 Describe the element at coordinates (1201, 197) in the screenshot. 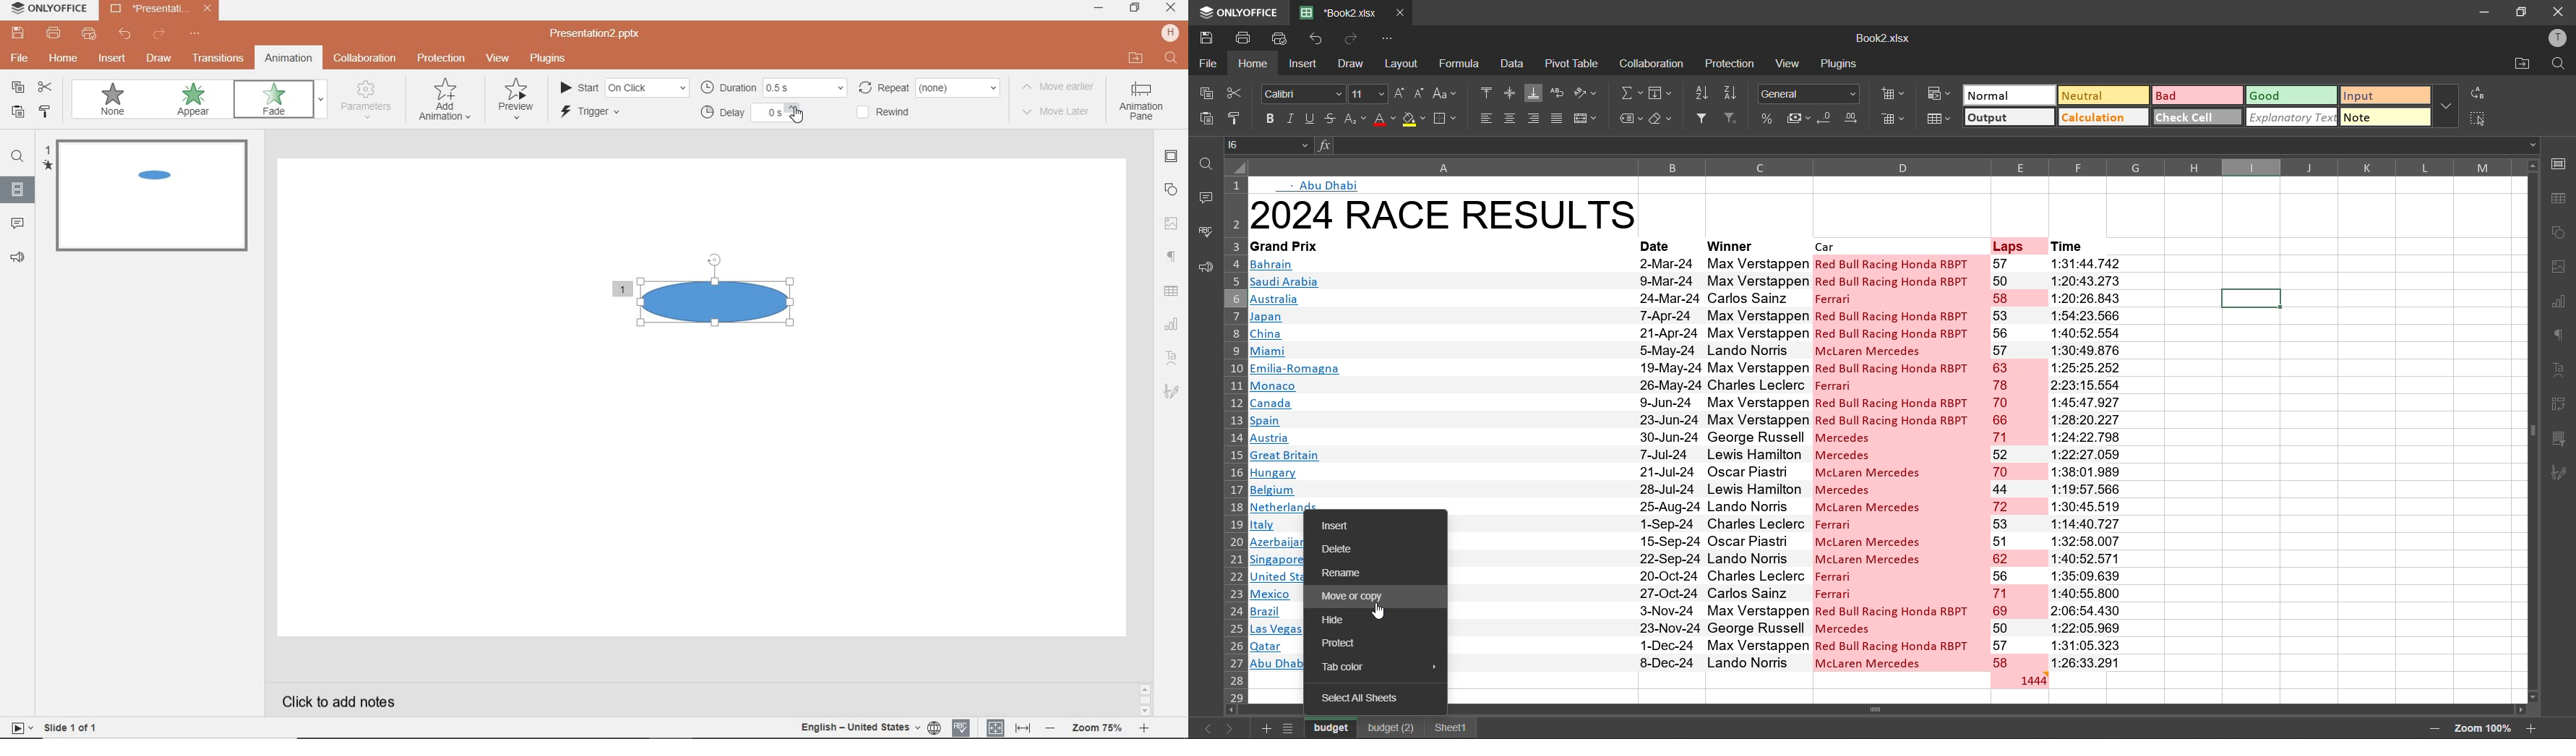

I see `comments` at that location.